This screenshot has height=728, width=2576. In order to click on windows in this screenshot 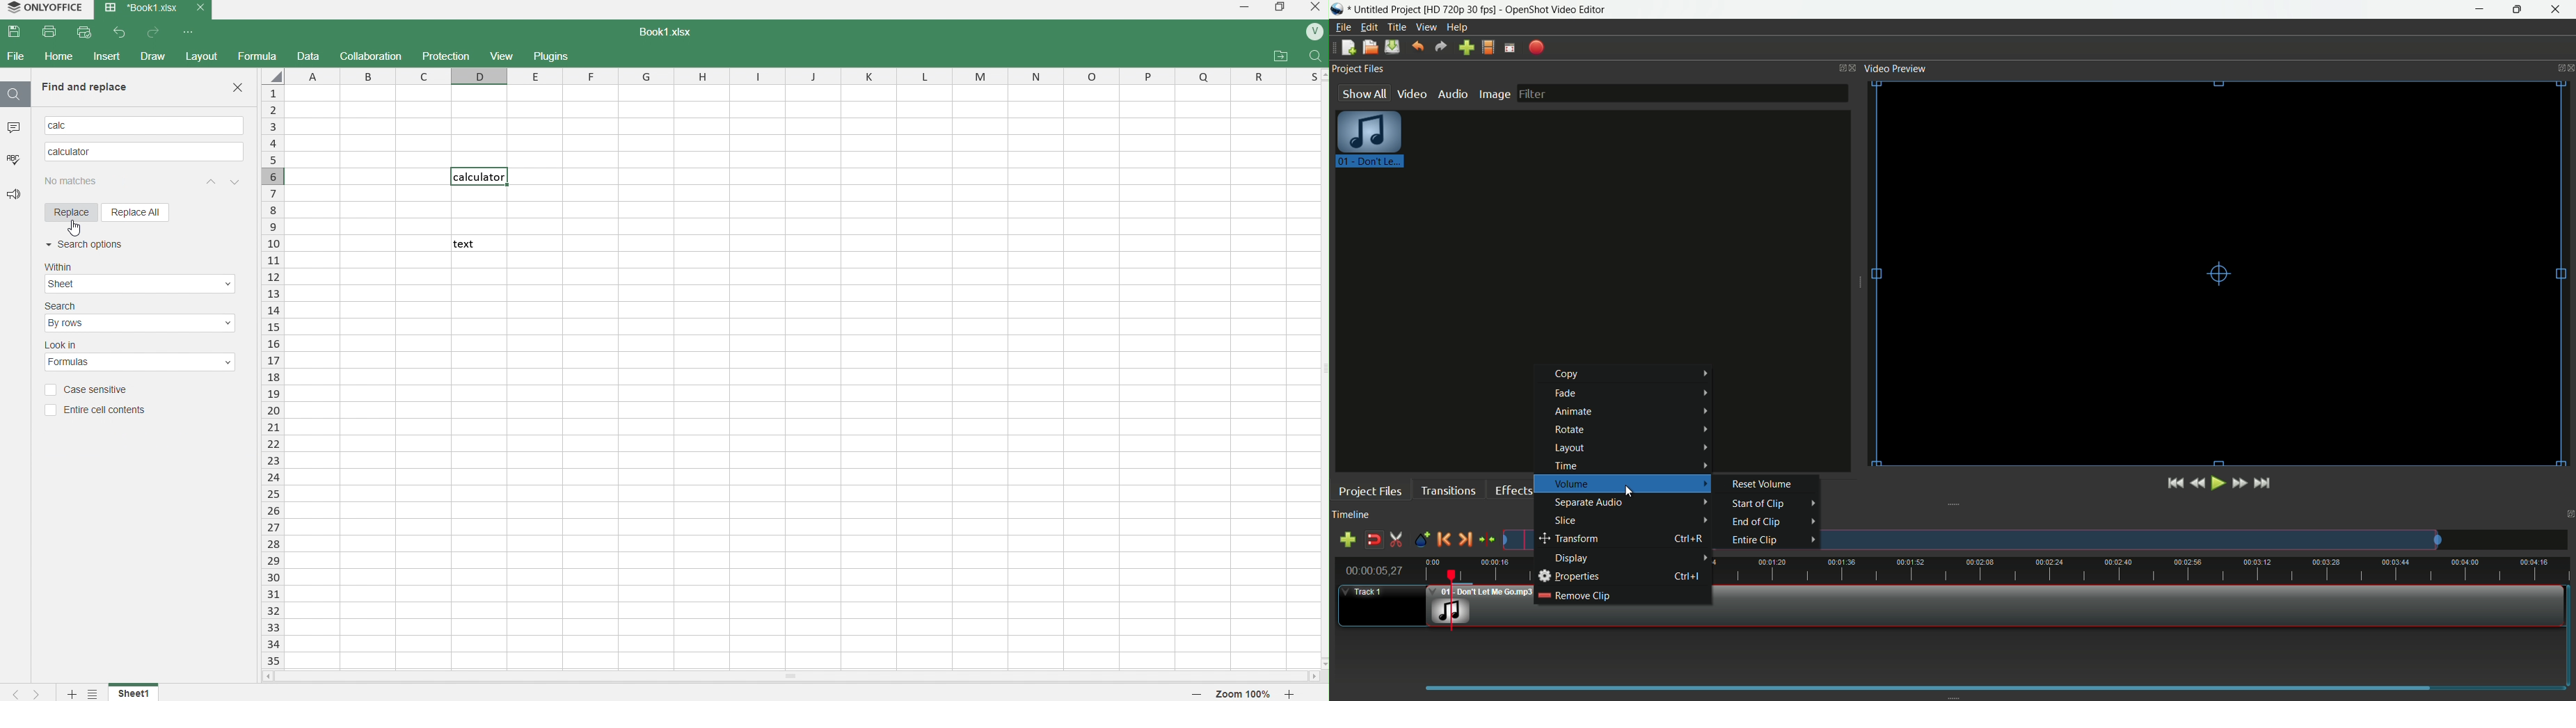, I will do `click(1279, 8)`.